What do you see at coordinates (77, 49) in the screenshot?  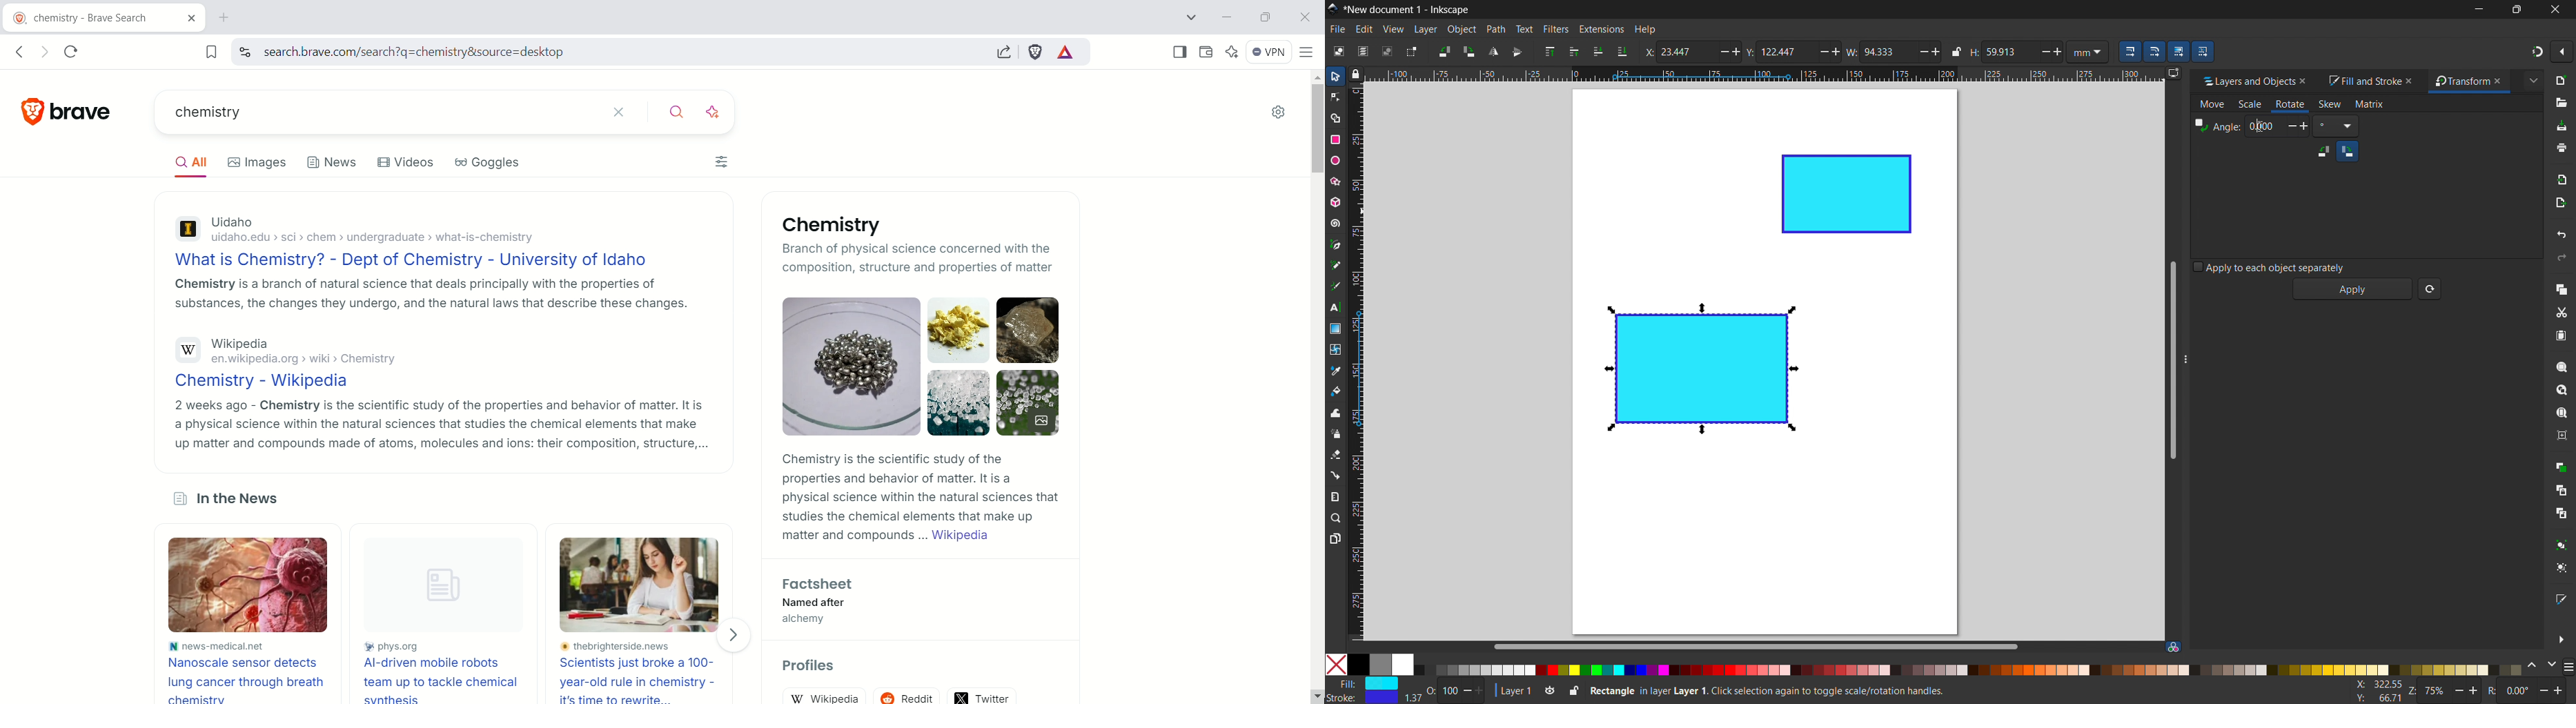 I see `reload` at bounding box center [77, 49].